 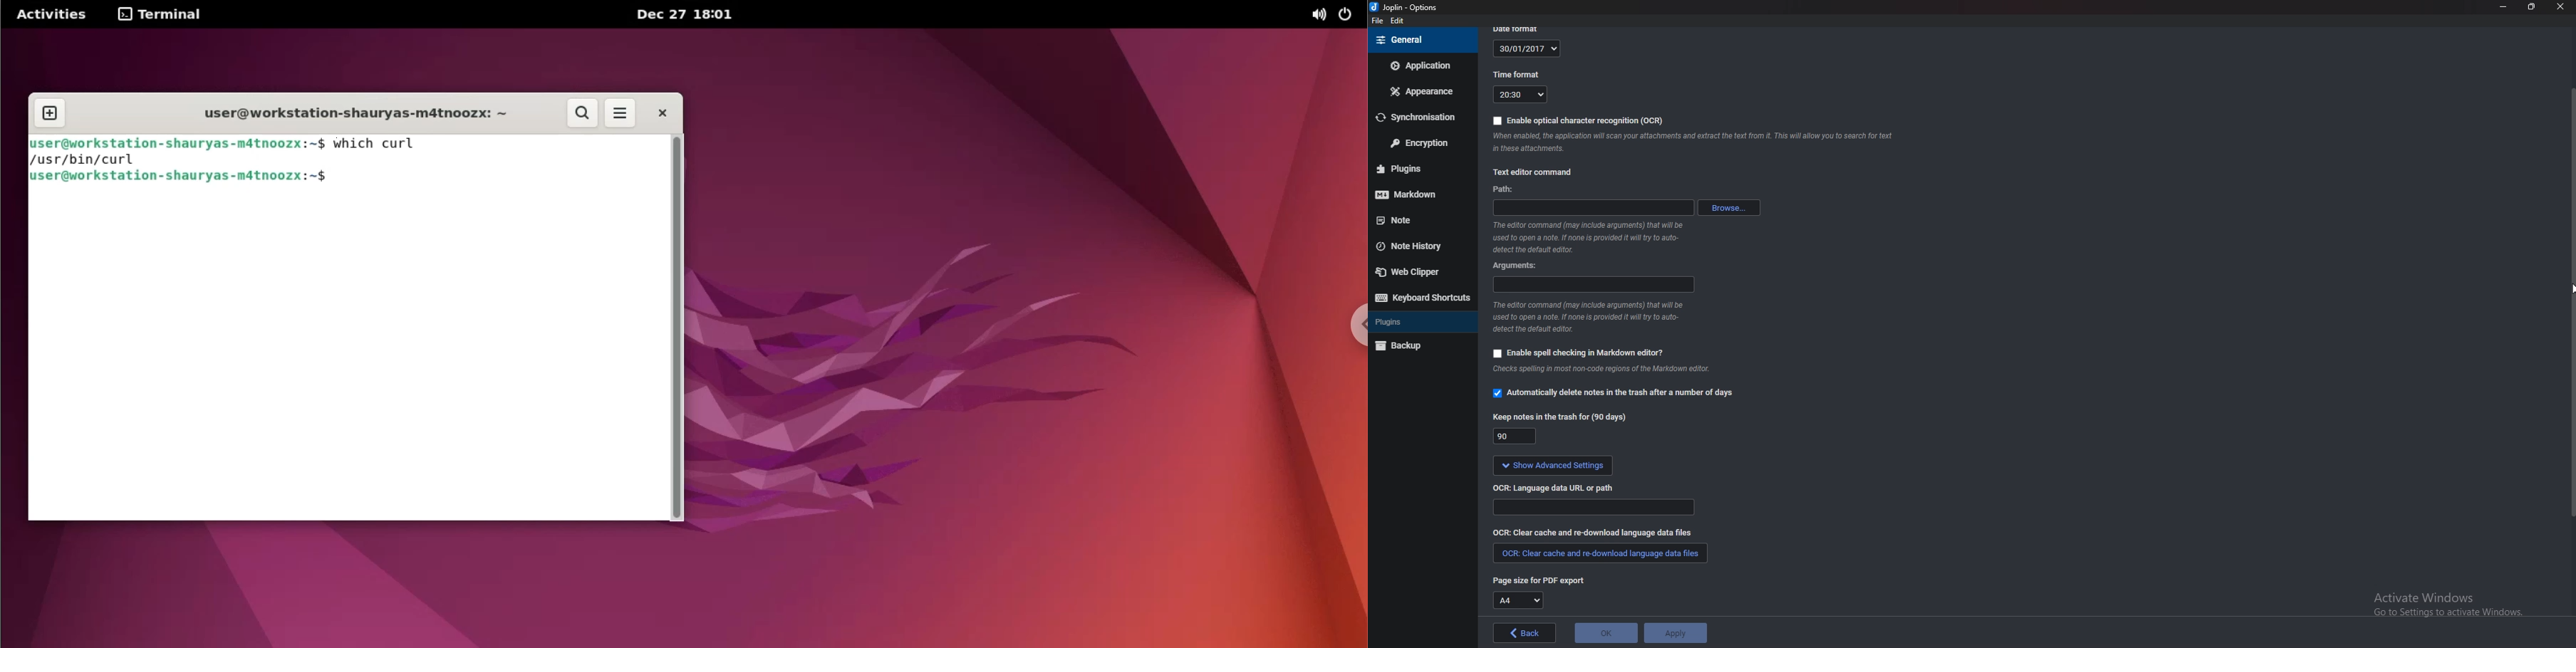 I want to click on Info on spell check, so click(x=1601, y=369).